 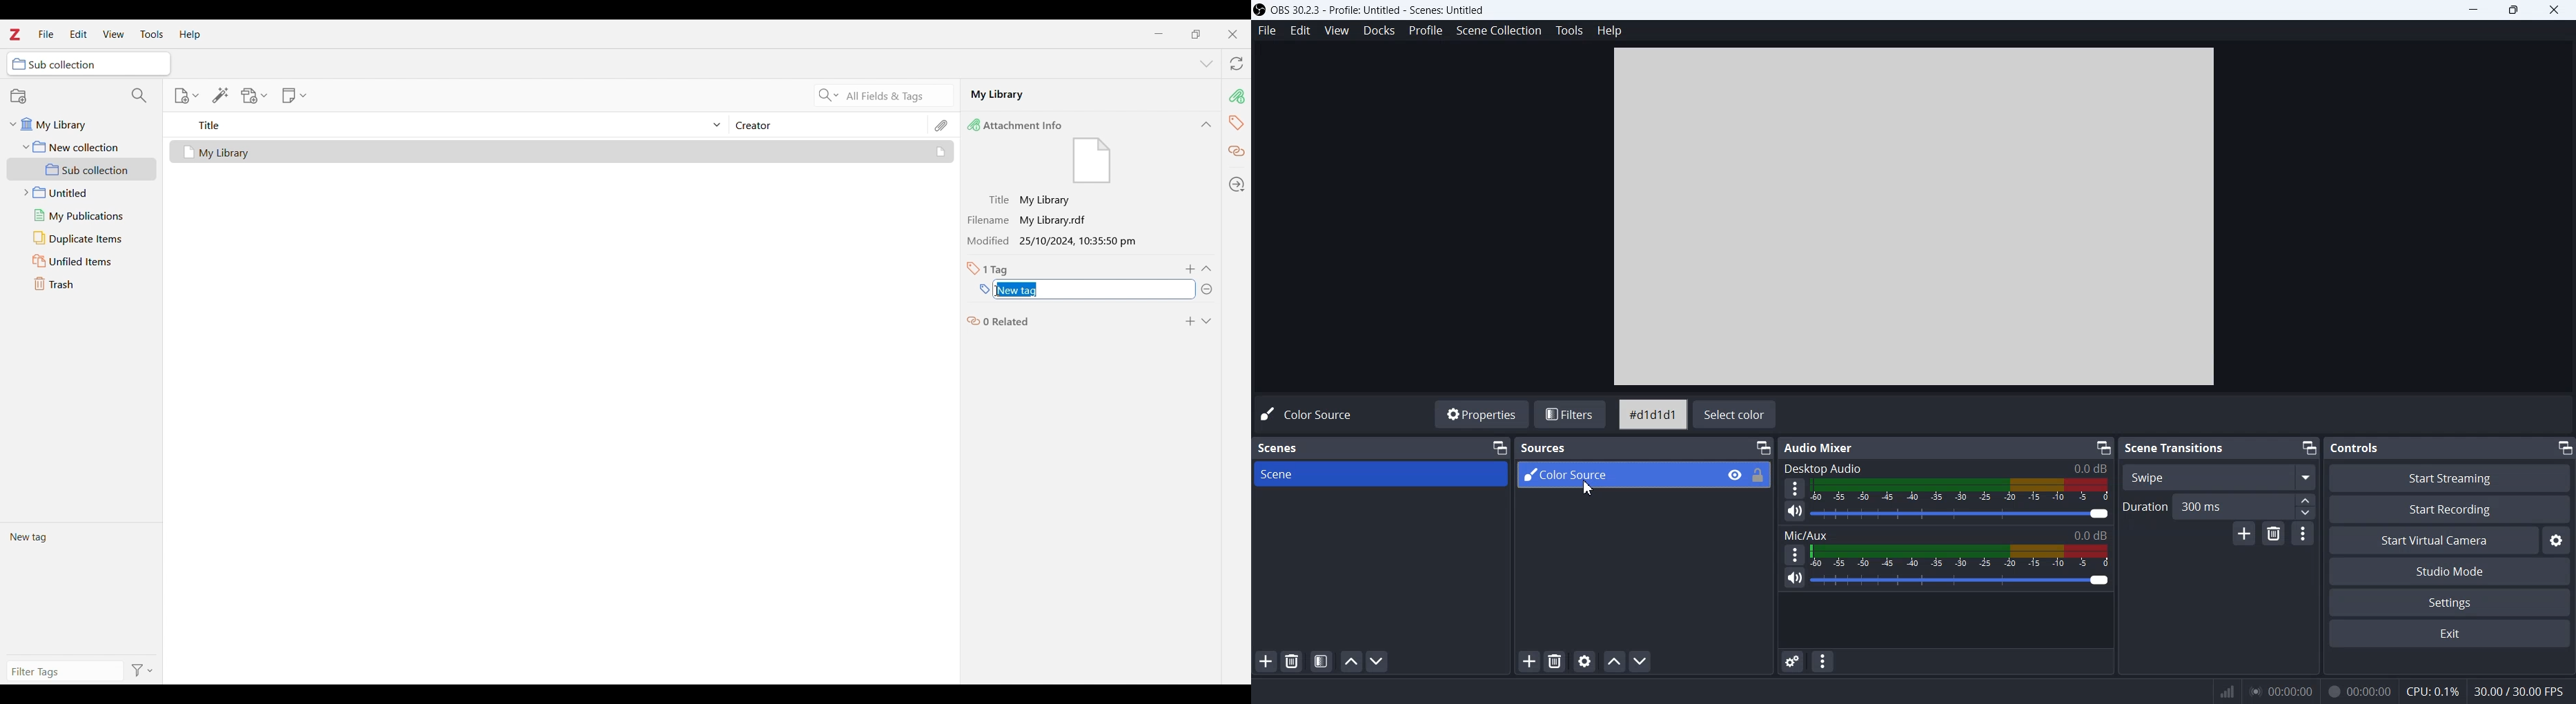 I want to click on Trash folder, so click(x=81, y=284).